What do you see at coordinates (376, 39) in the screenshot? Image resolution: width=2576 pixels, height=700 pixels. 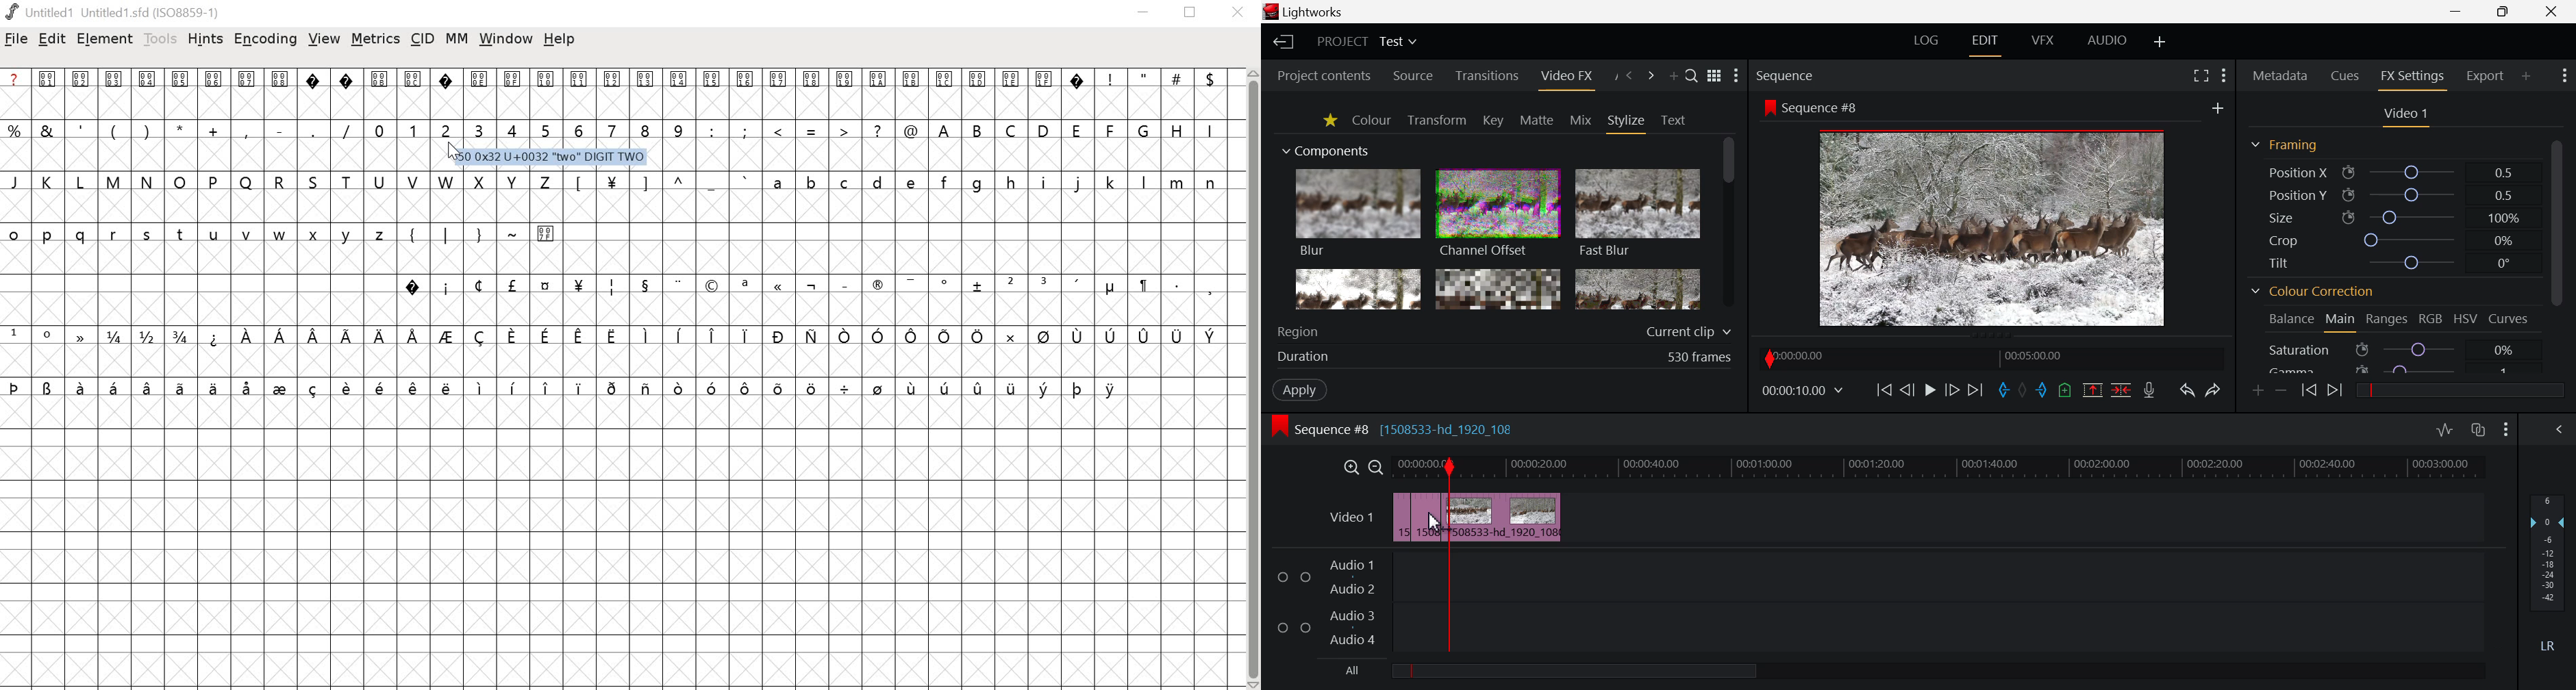 I see `metrics` at bounding box center [376, 39].